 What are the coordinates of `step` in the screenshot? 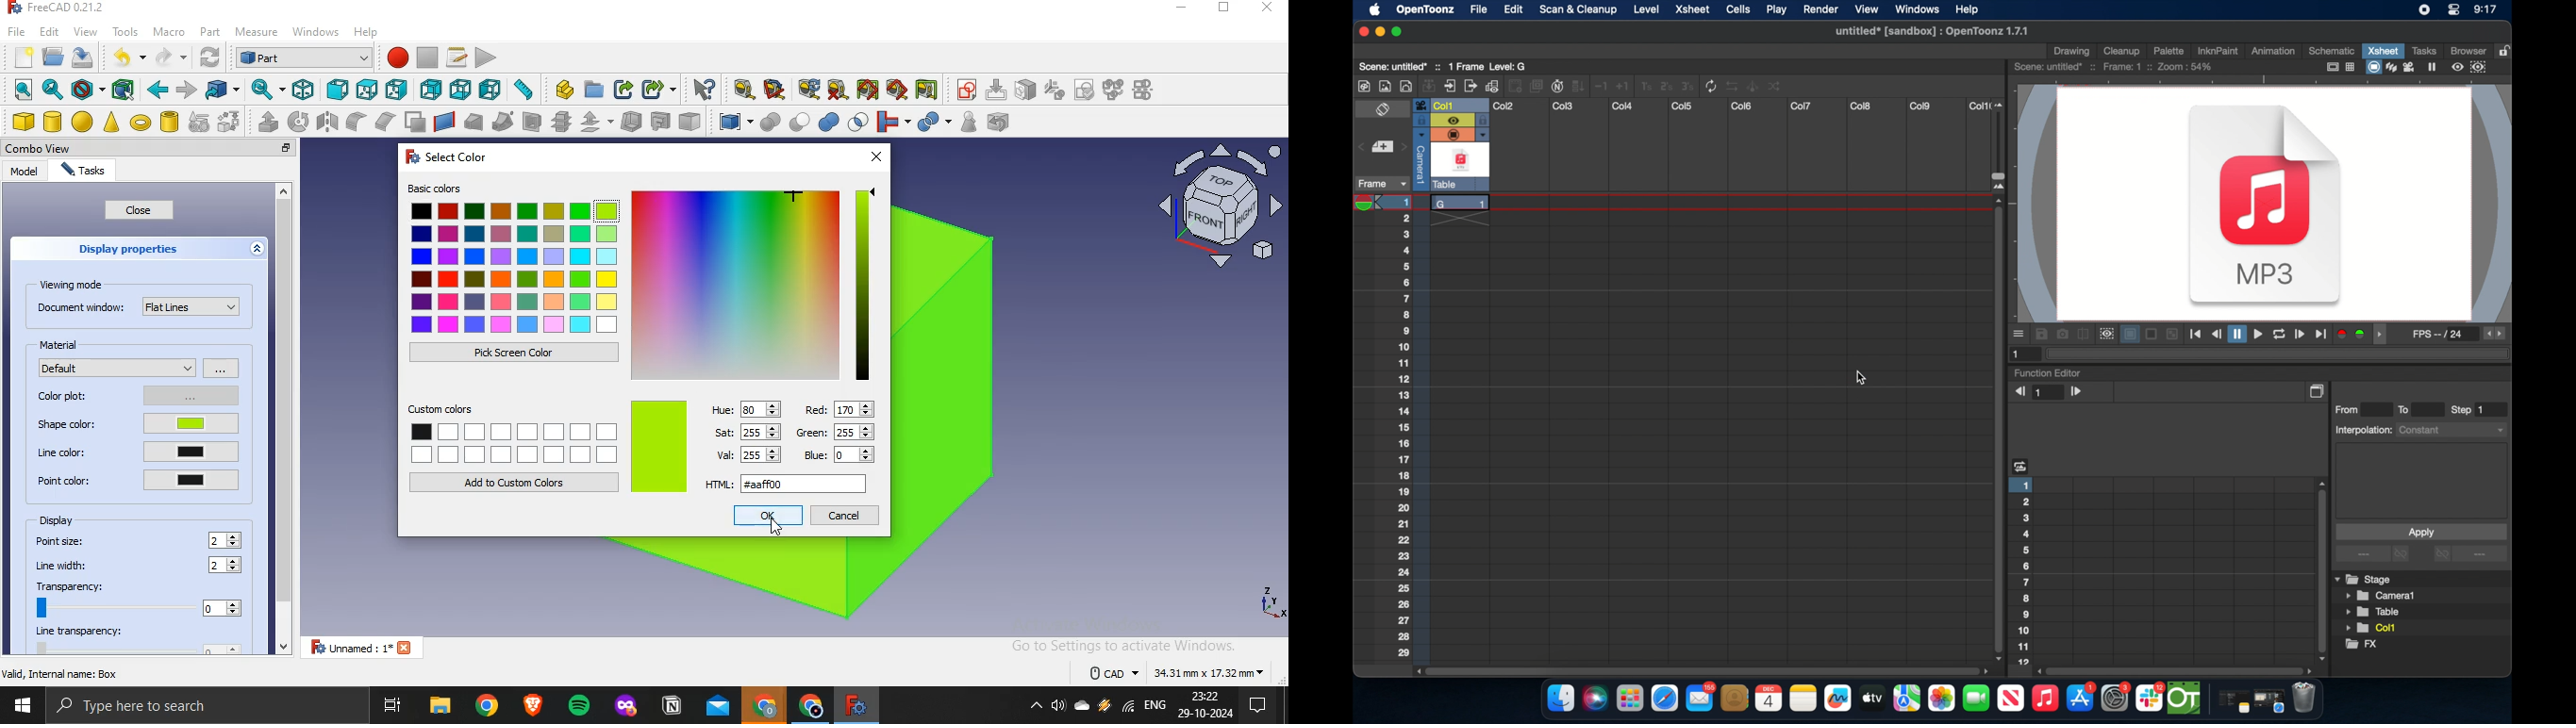 It's located at (2469, 410).